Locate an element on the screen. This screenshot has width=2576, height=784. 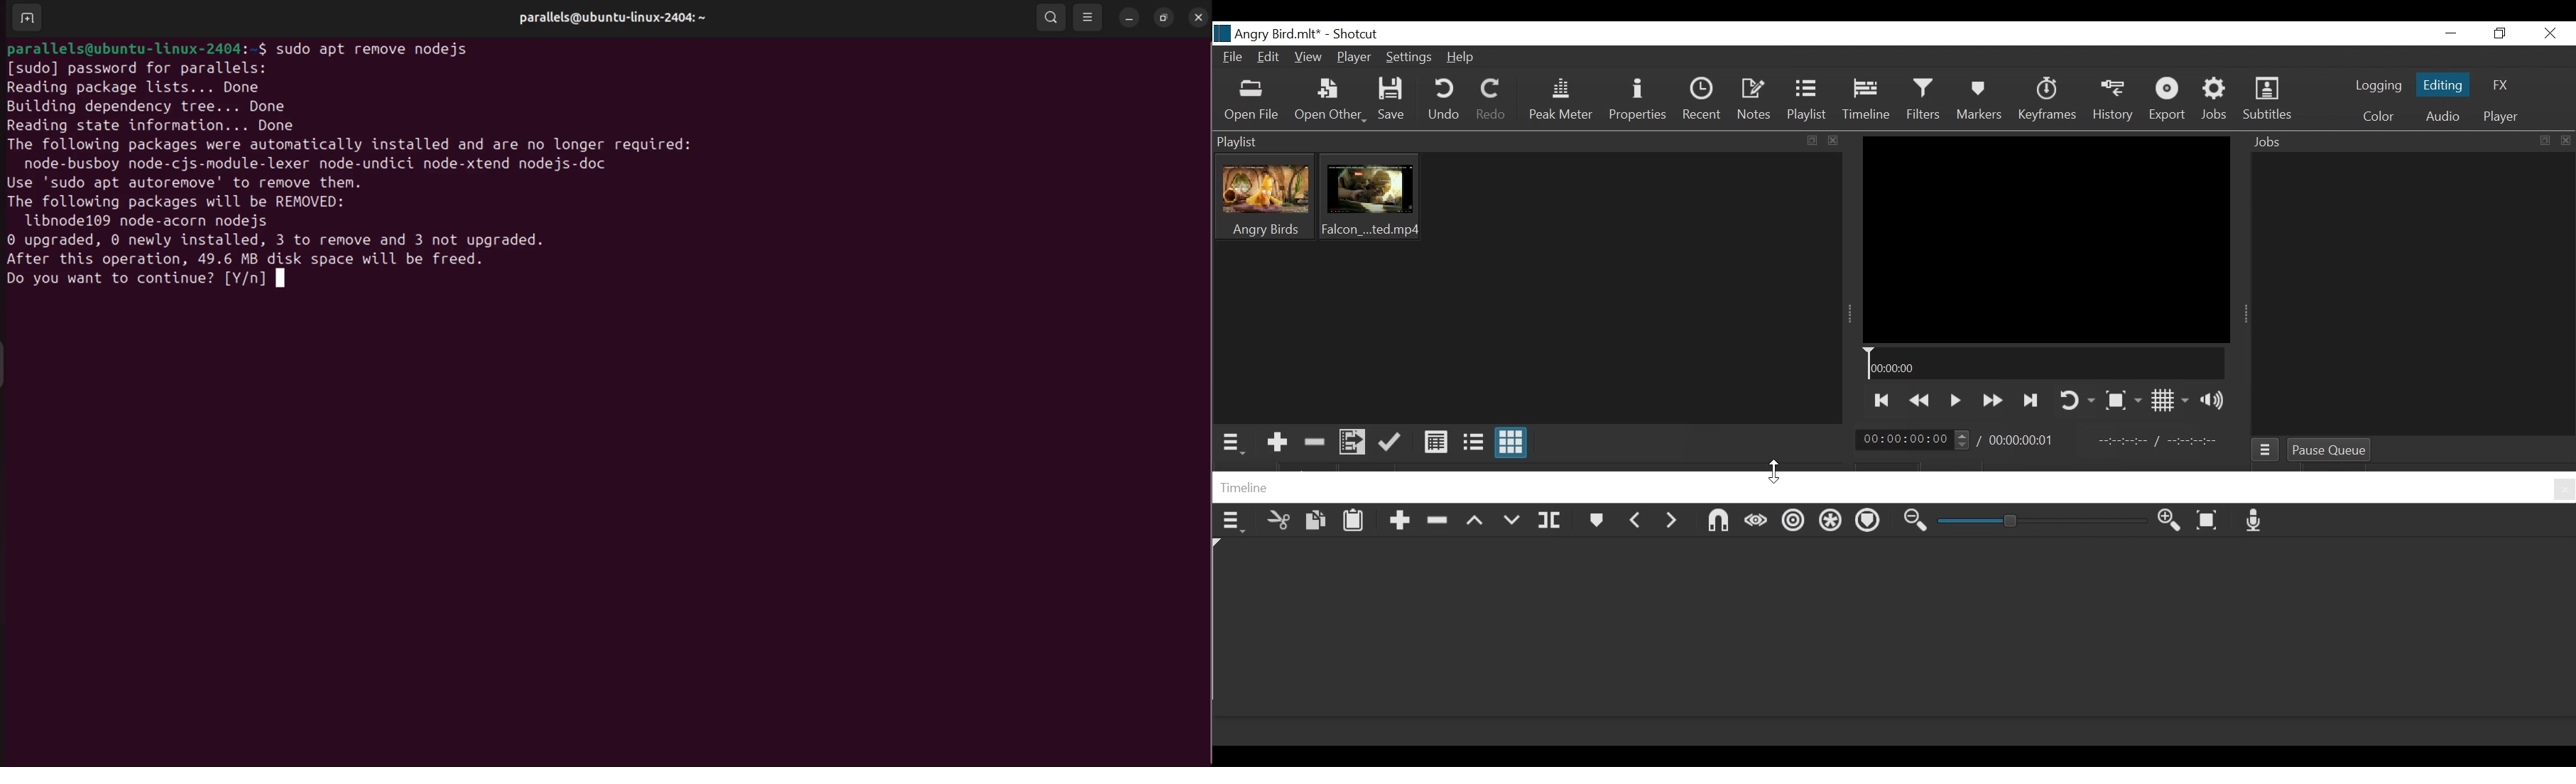
view options is located at coordinates (1088, 18).